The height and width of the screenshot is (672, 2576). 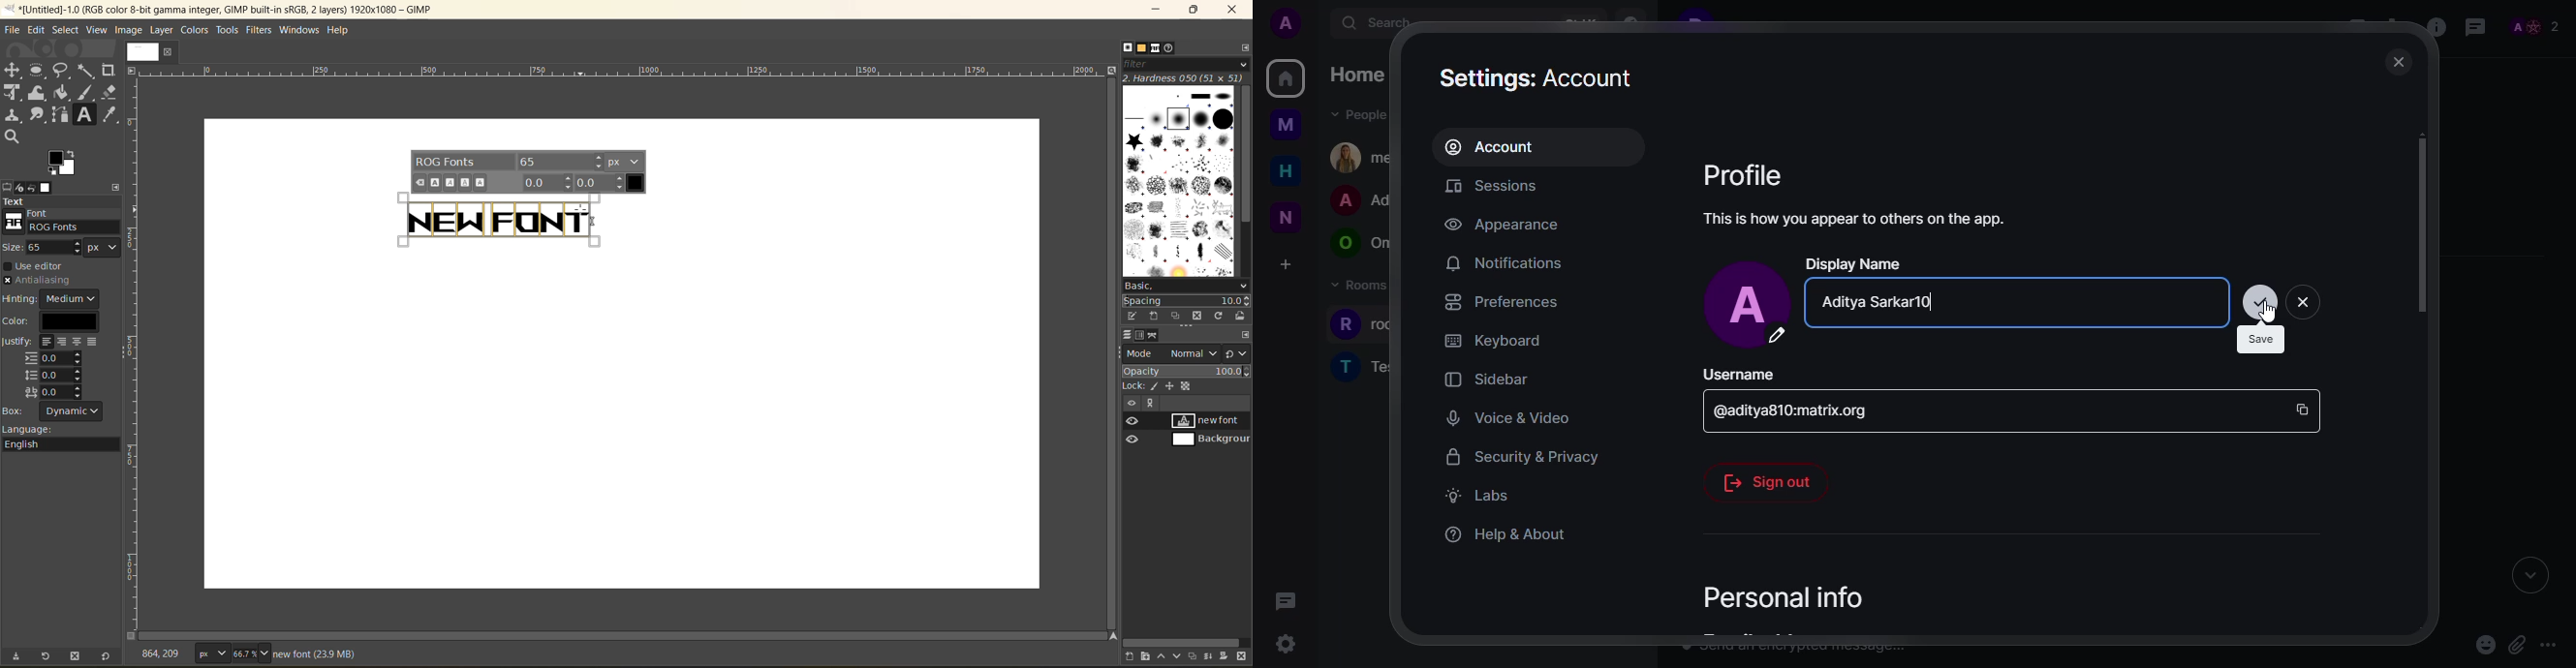 I want to click on fonts, so click(x=1159, y=49).